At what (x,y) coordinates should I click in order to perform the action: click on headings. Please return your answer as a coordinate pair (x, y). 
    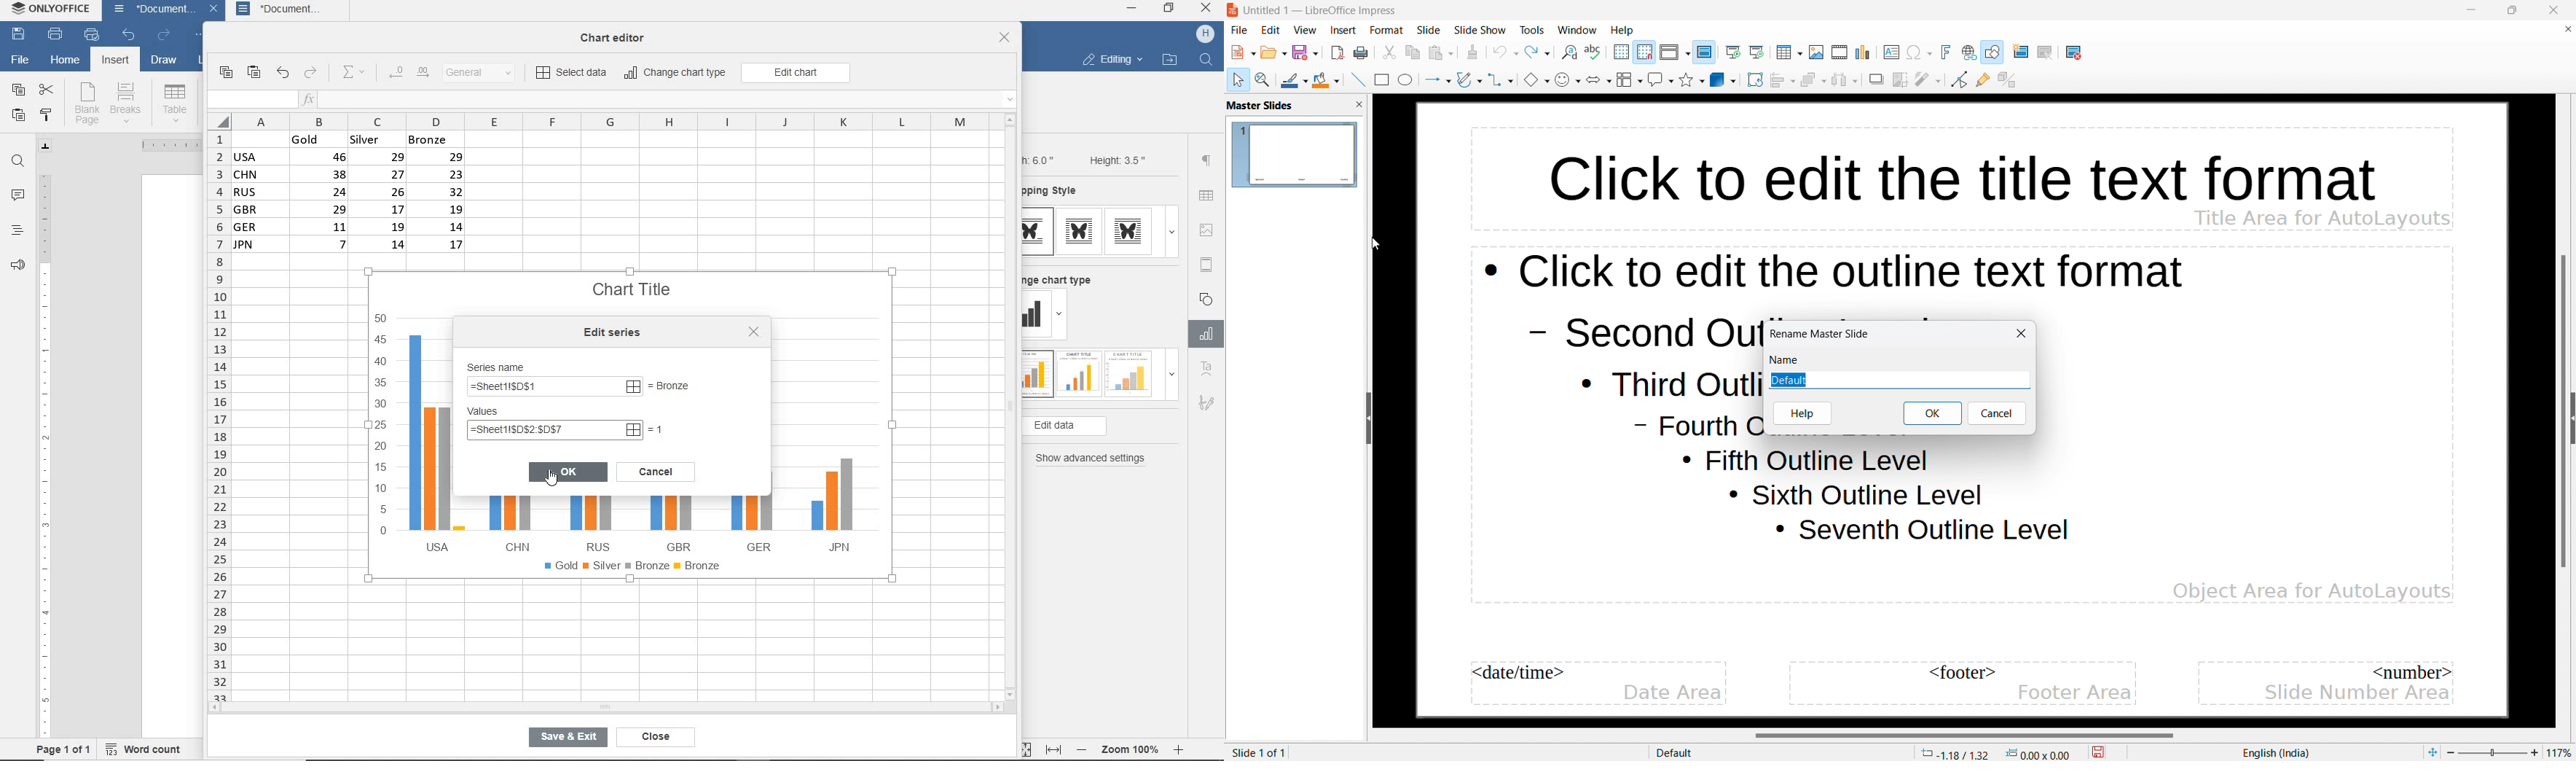
    Looking at the image, I should click on (16, 232).